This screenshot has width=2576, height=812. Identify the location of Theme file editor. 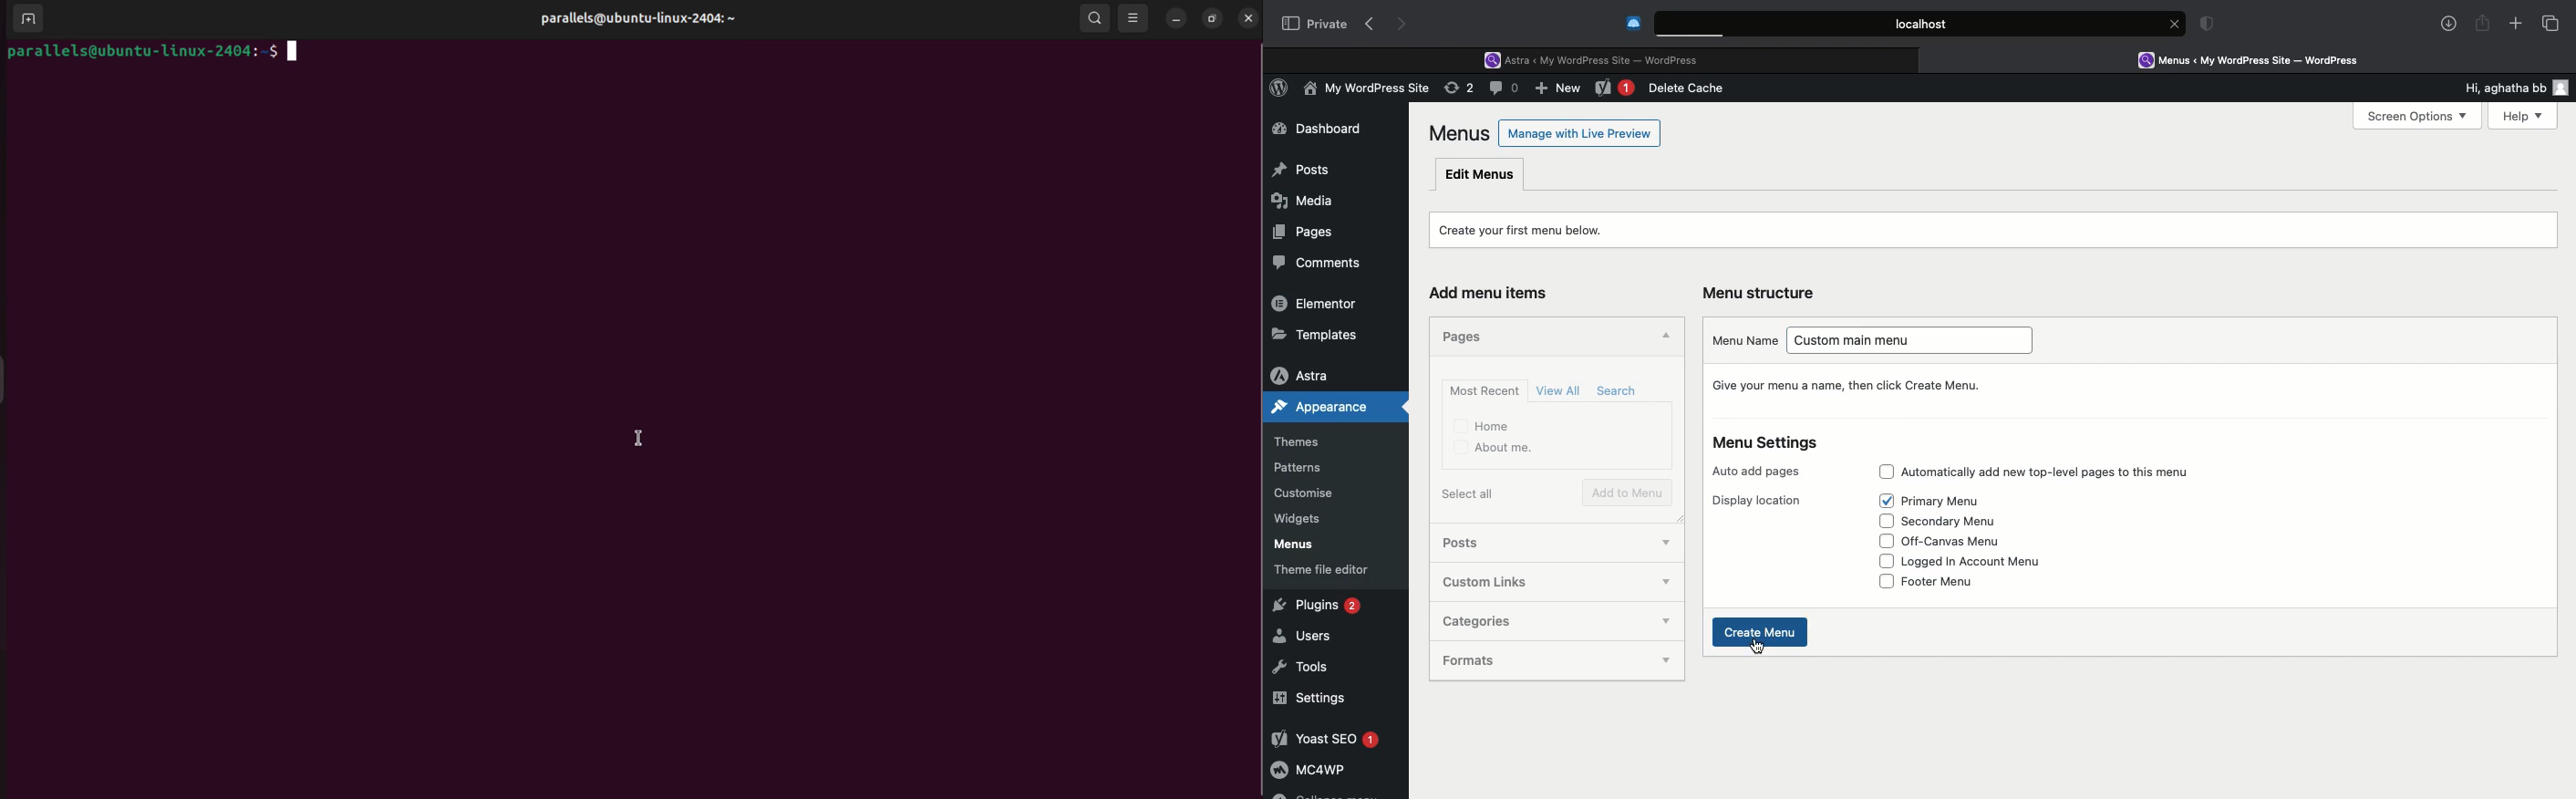
(1329, 569).